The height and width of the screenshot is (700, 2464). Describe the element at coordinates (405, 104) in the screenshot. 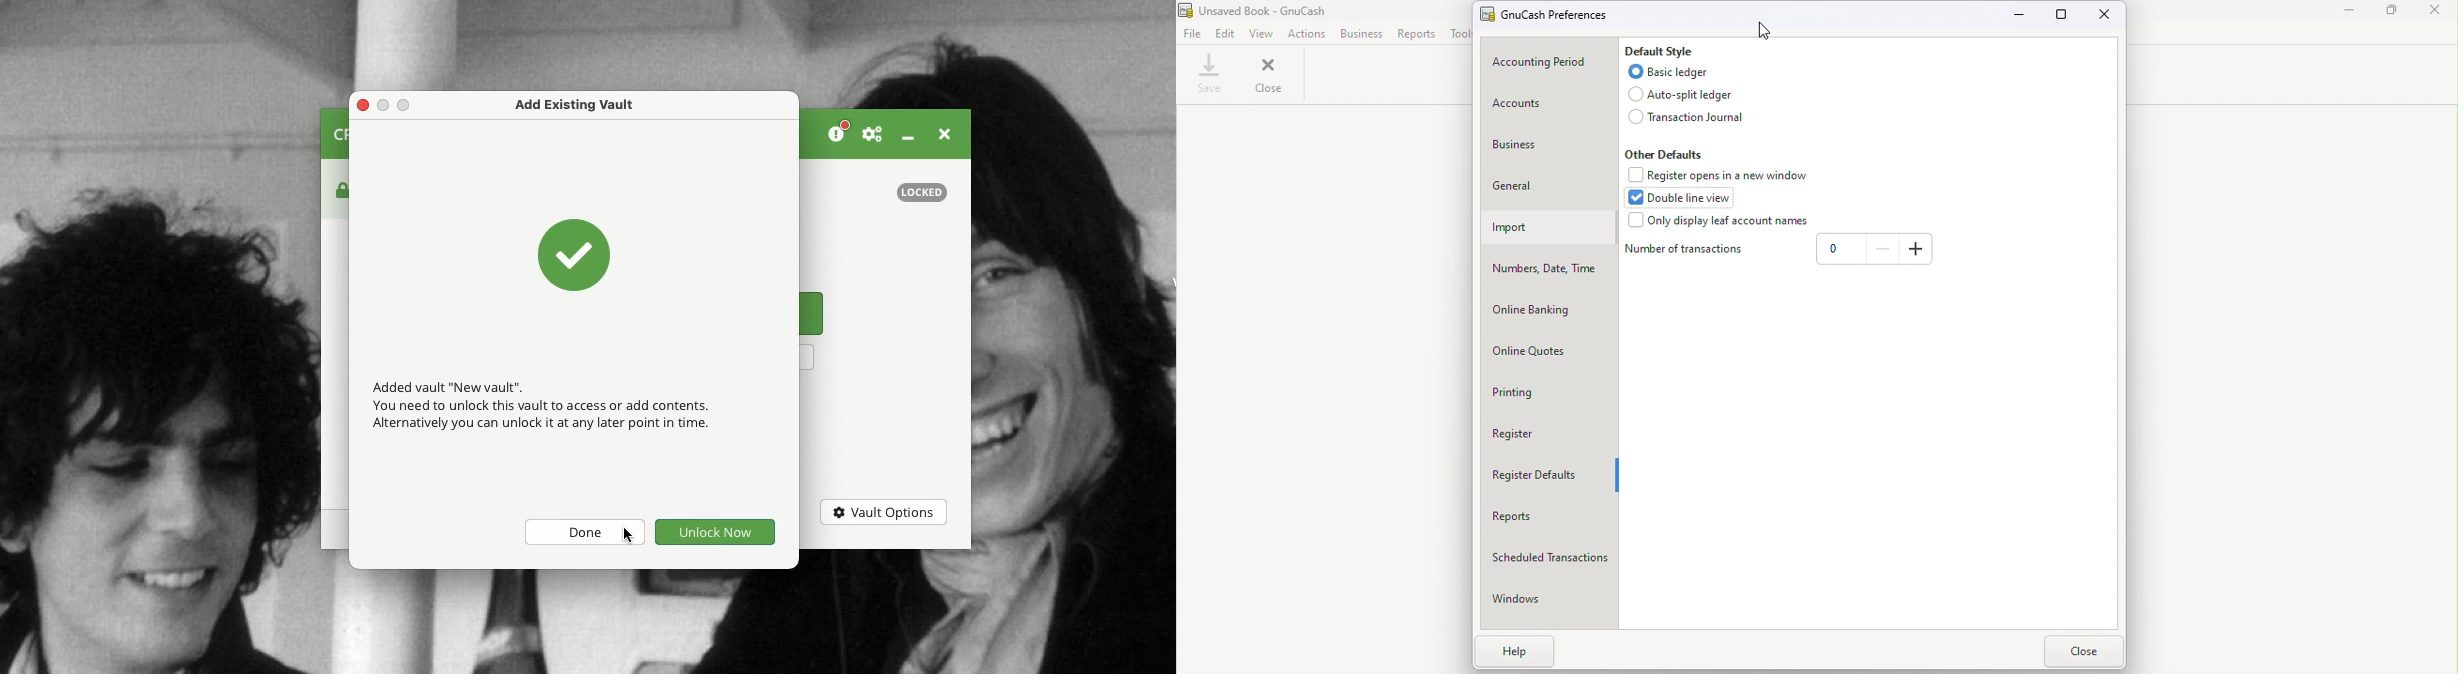

I see `minimize` at that location.